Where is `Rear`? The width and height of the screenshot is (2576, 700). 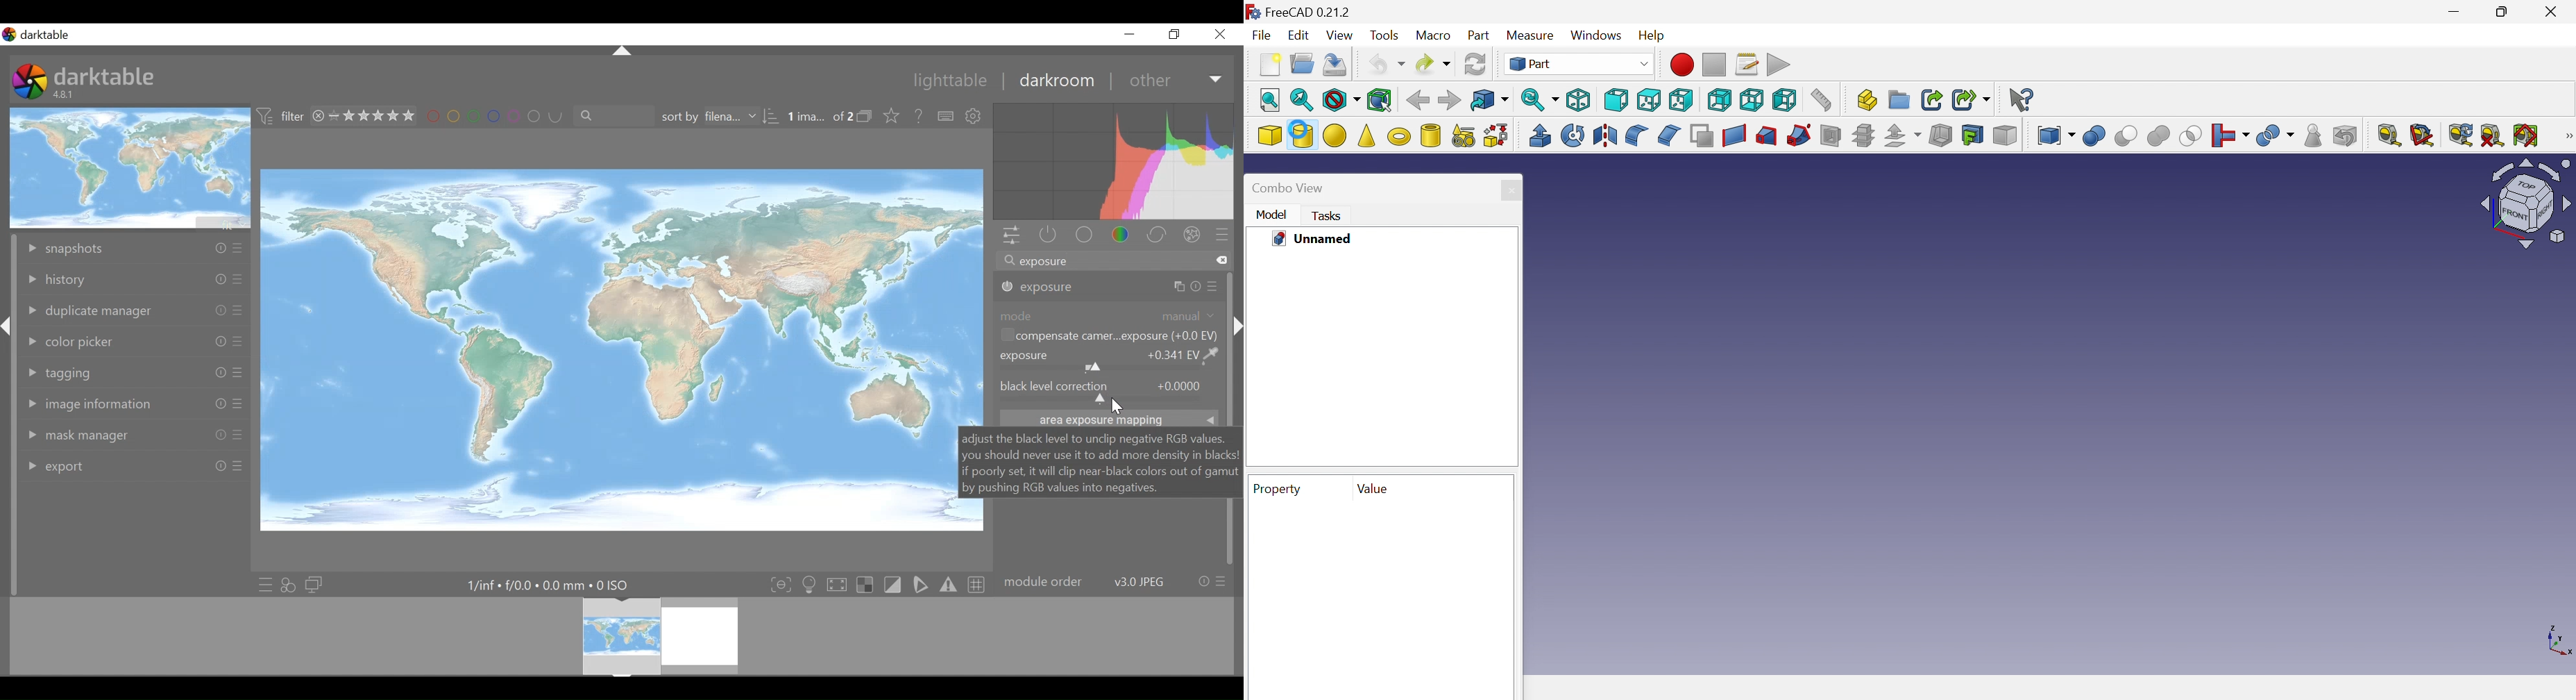
Rear is located at coordinates (1721, 99).